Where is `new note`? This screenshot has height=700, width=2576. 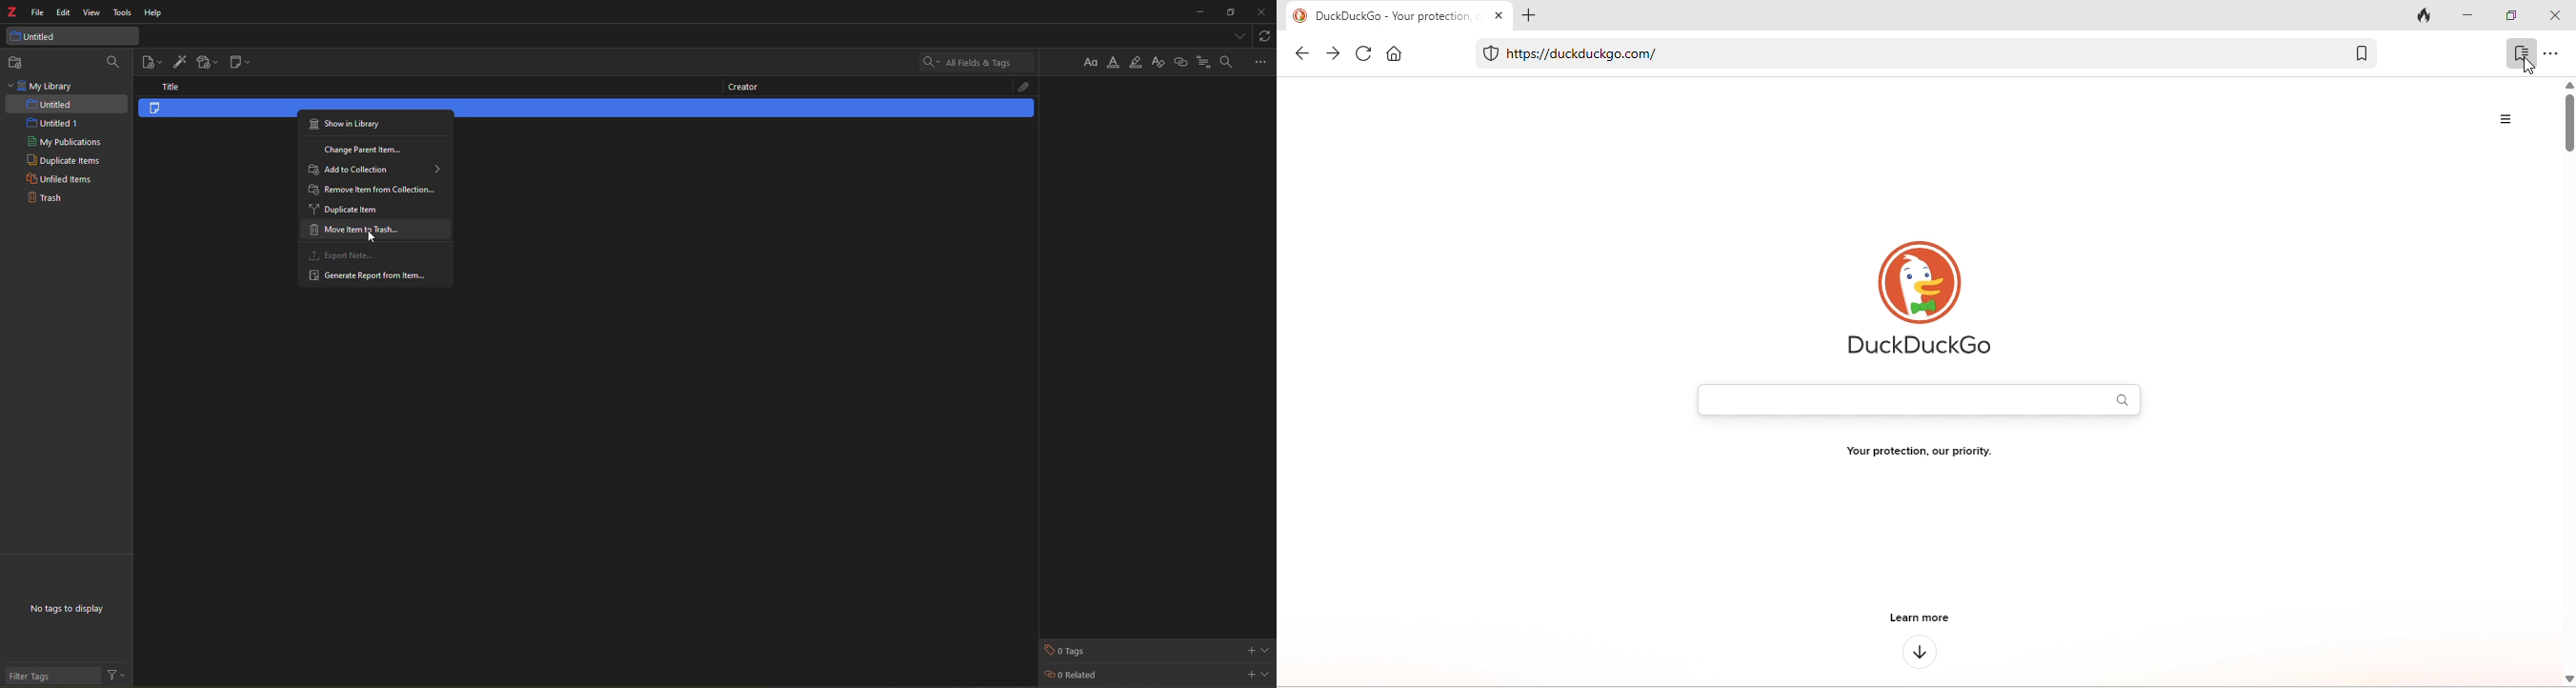
new note is located at coordinates (243, 63).